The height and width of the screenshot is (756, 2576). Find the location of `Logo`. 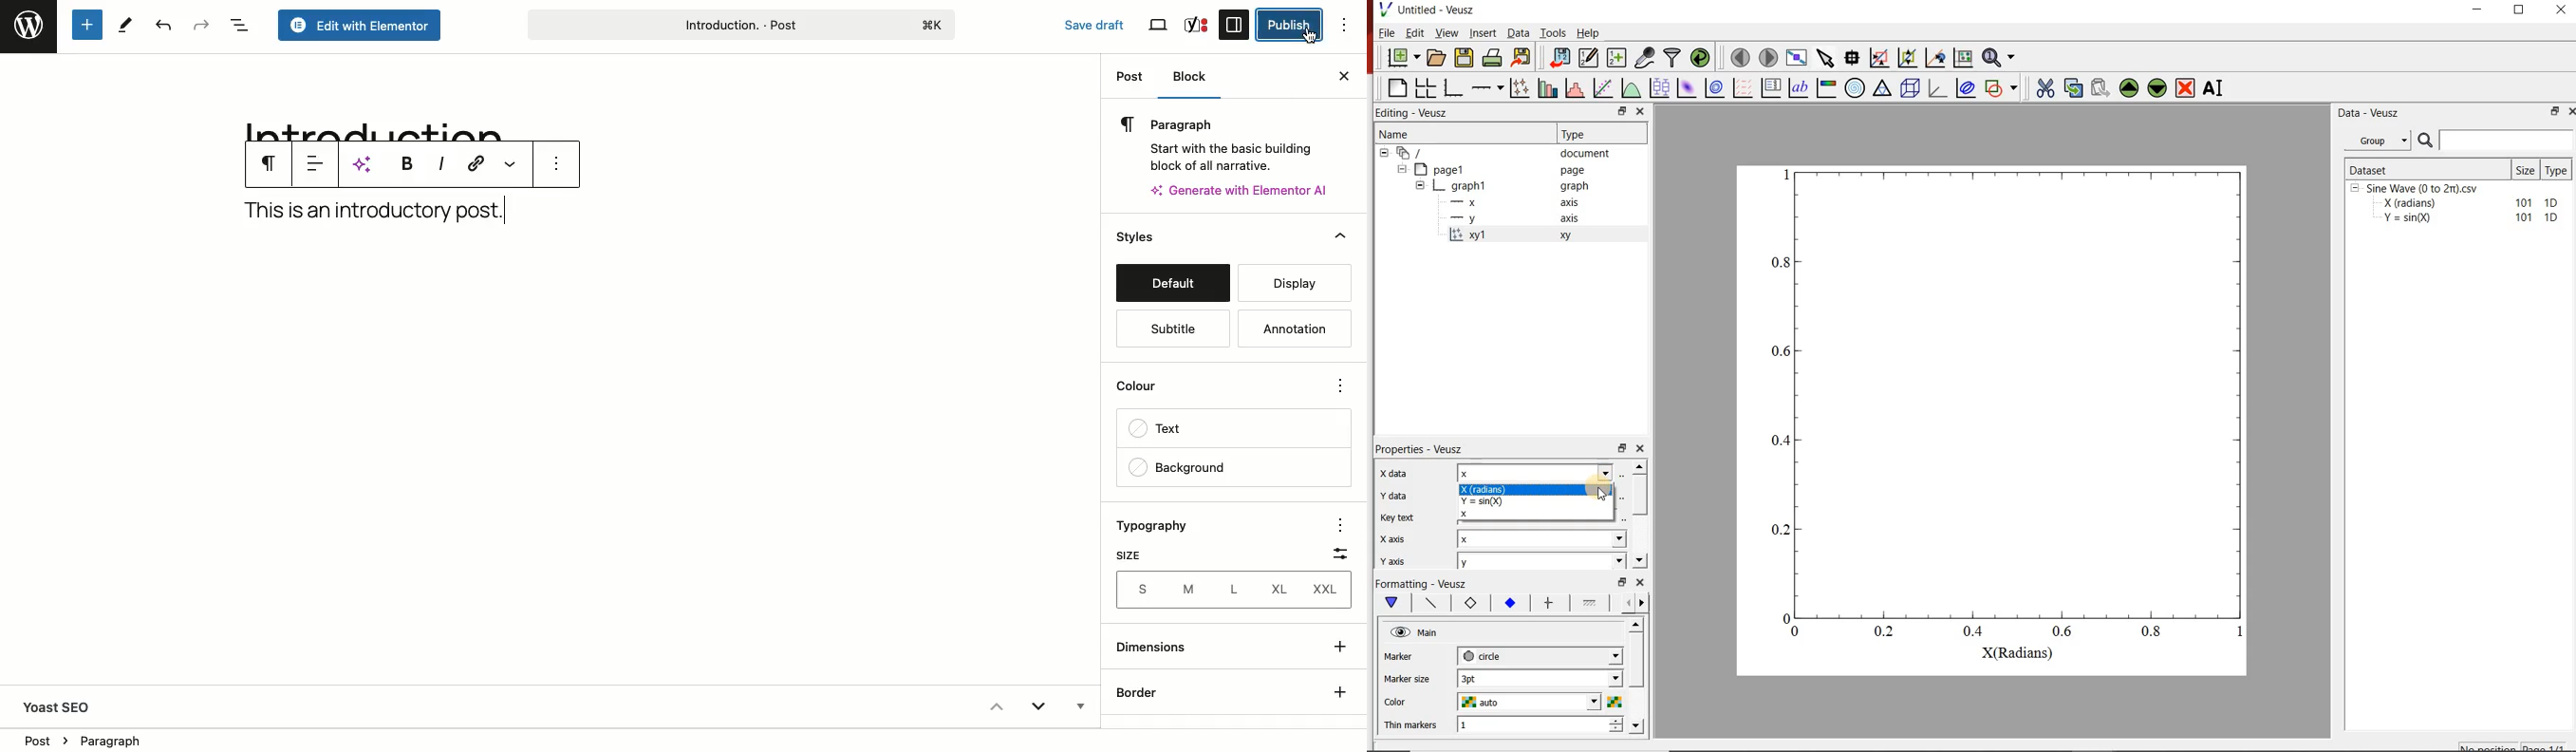

Logo is located at coordinates (1385, 9).